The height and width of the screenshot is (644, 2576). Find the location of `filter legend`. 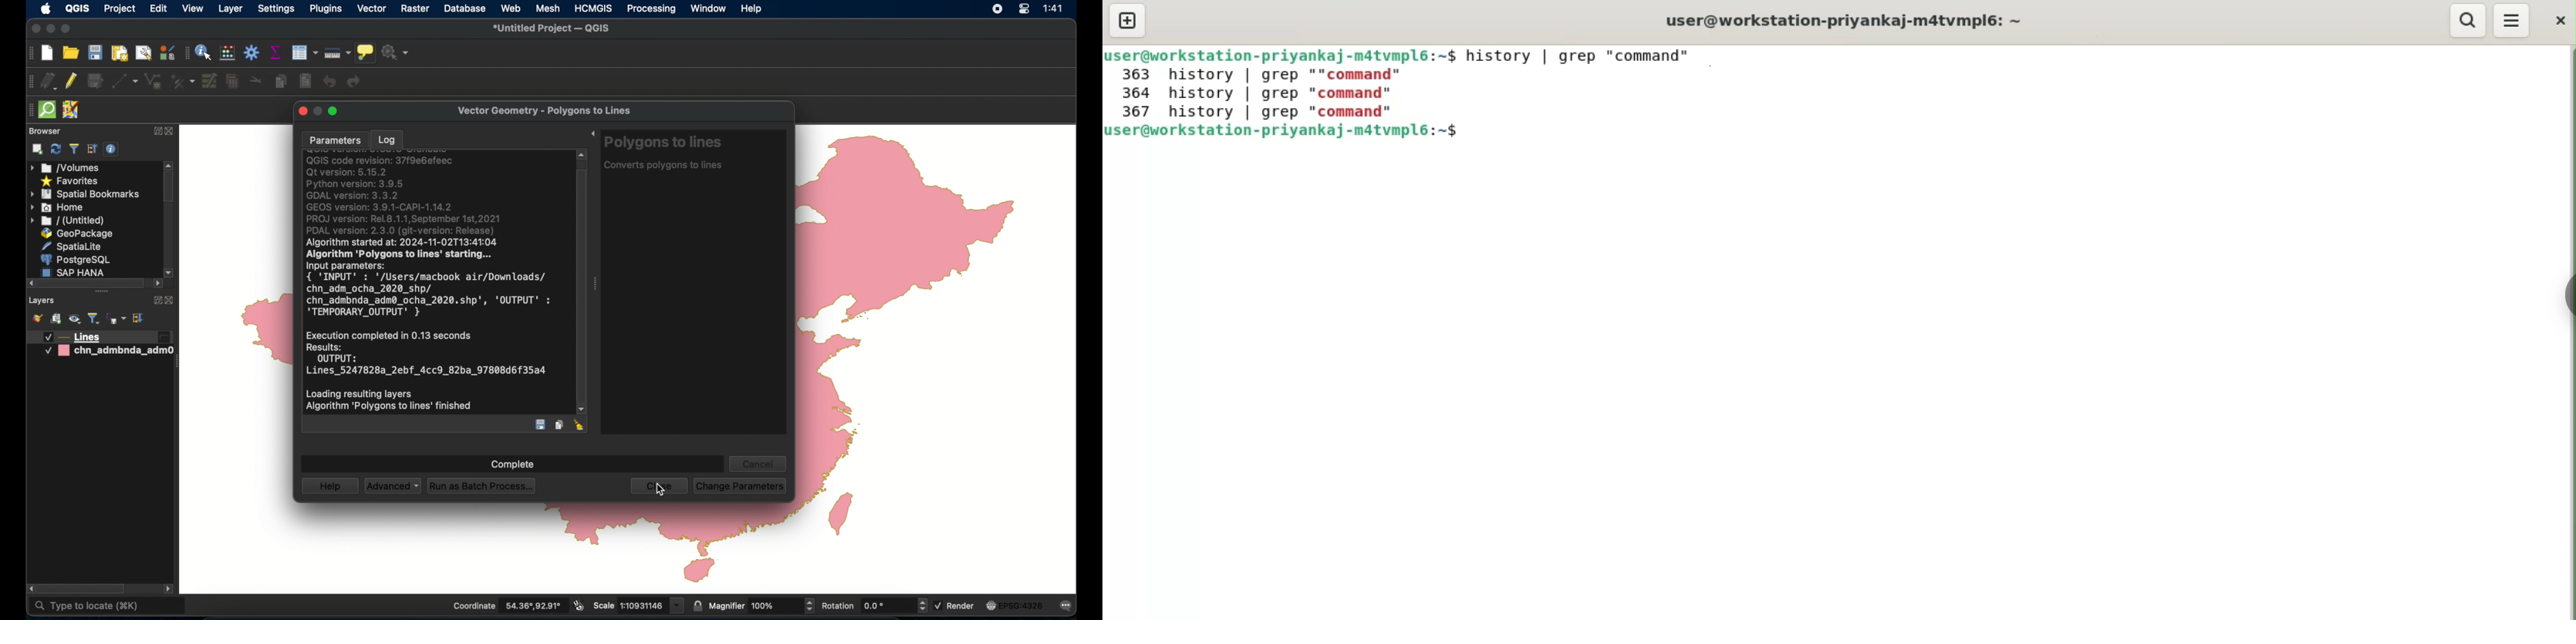

filter legend is located at coordinates (94, 318).